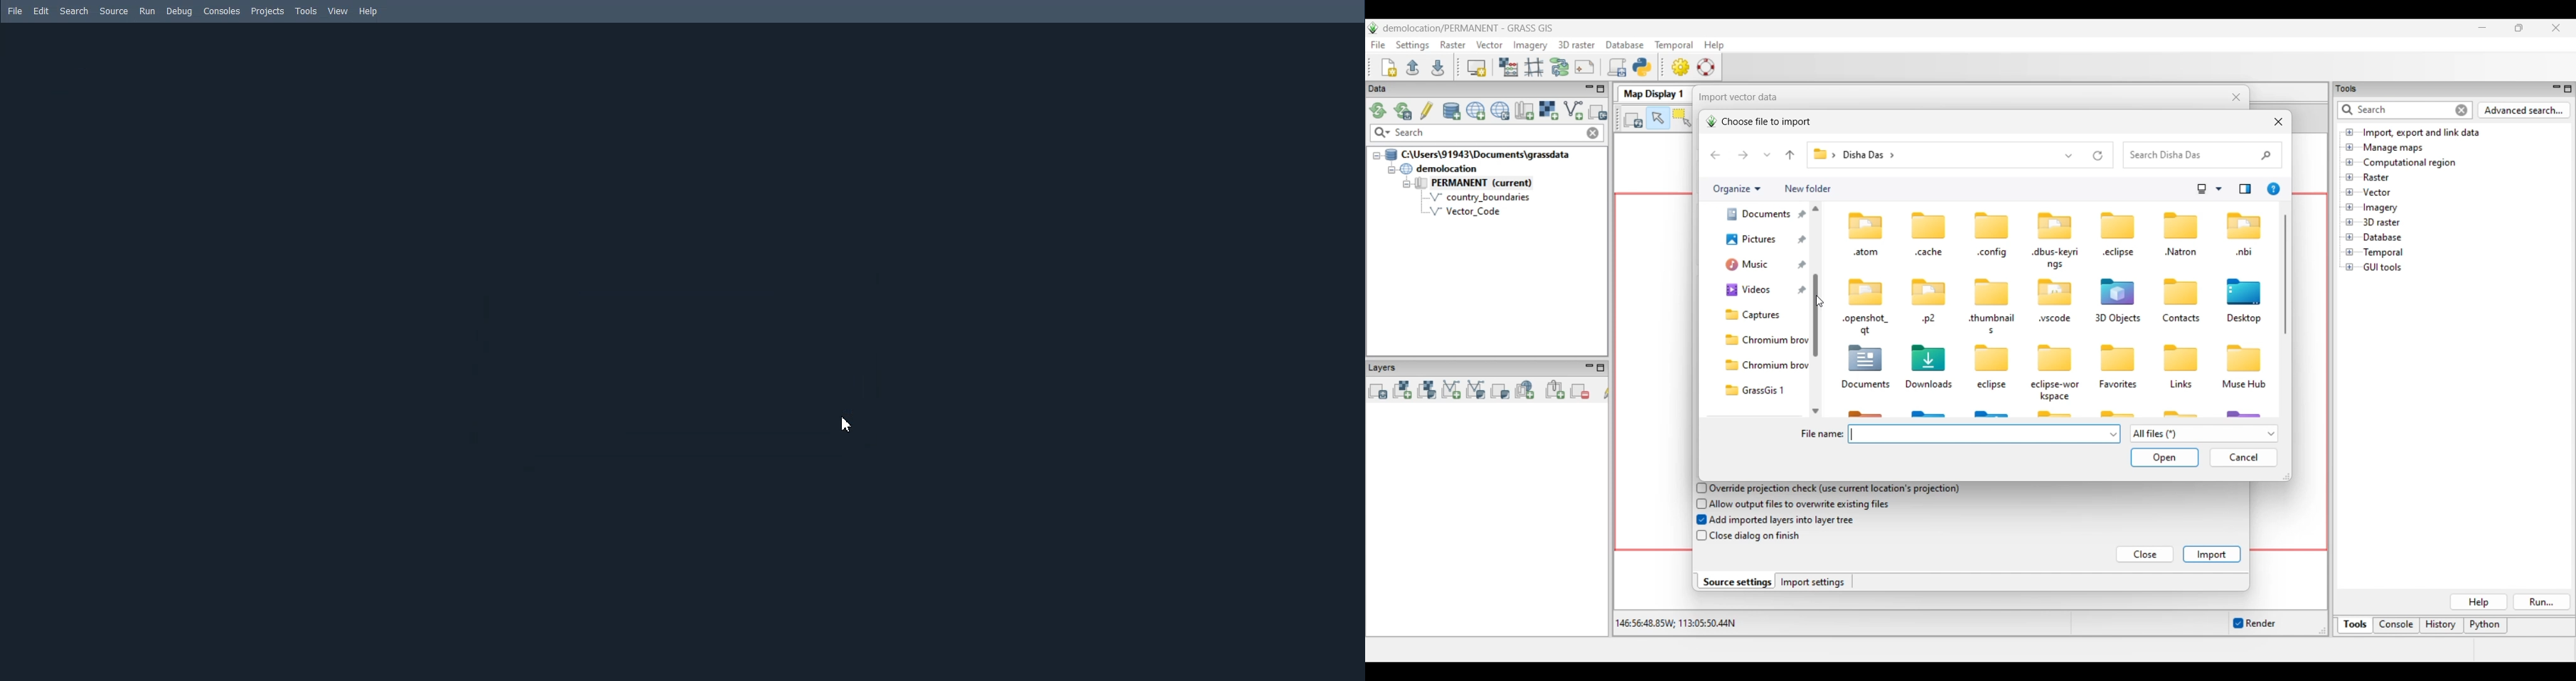 This screenshot has height=700, width=2576. Describe the element at coordinates (368, 11) in the screenshot. I see `Help` at that location.